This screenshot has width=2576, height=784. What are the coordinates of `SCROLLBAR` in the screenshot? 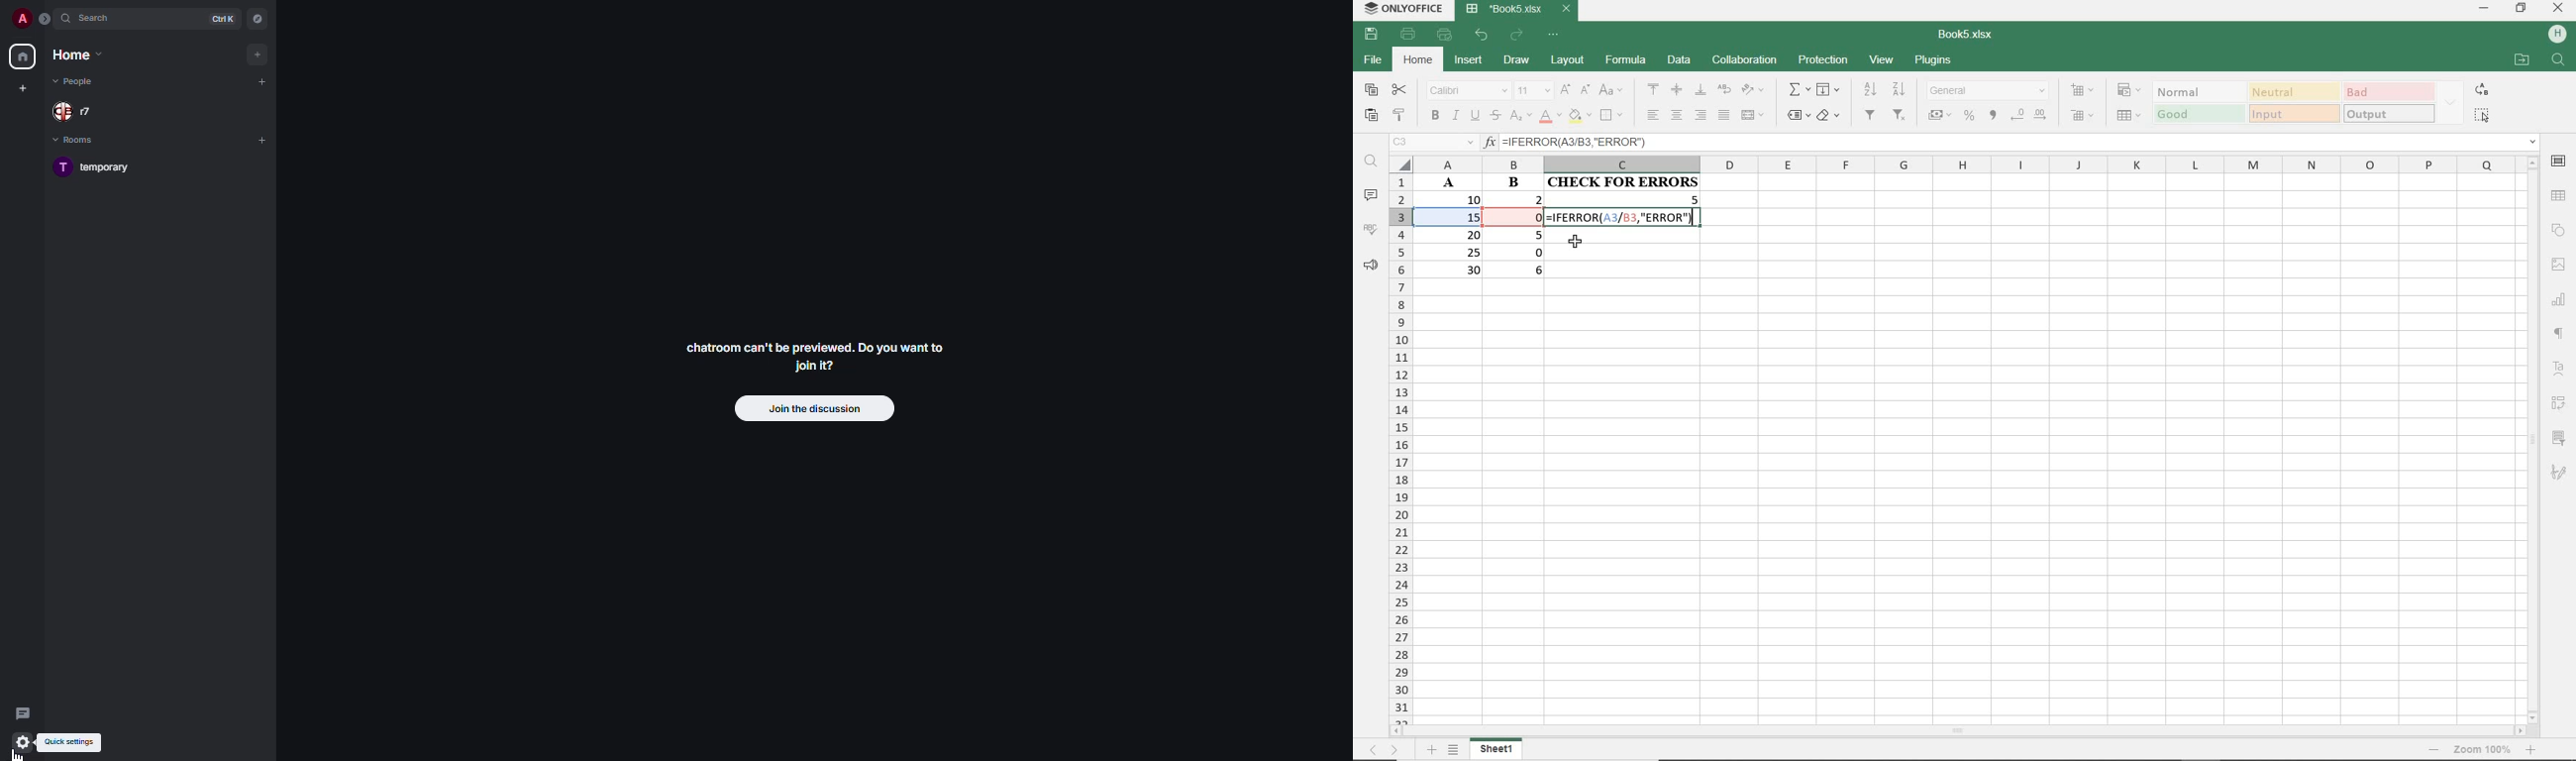 It's located at (2536, 440).